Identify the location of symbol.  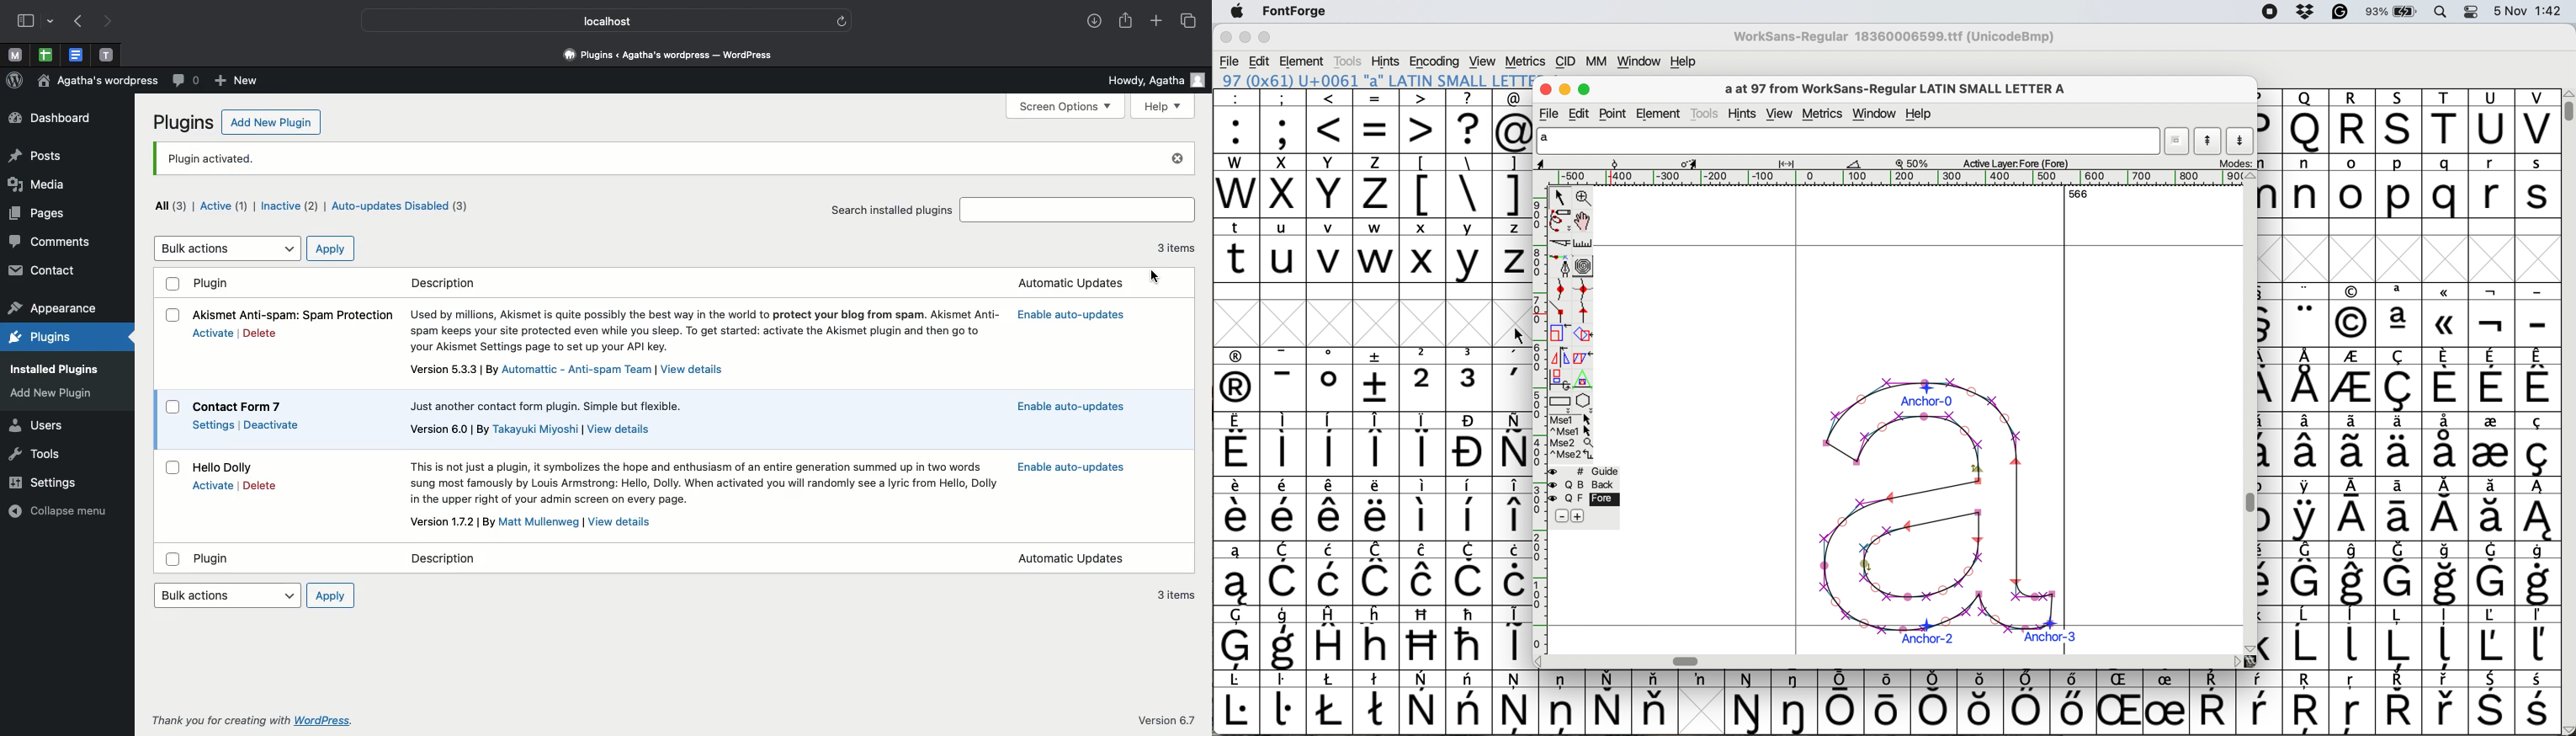
(2355, 574).